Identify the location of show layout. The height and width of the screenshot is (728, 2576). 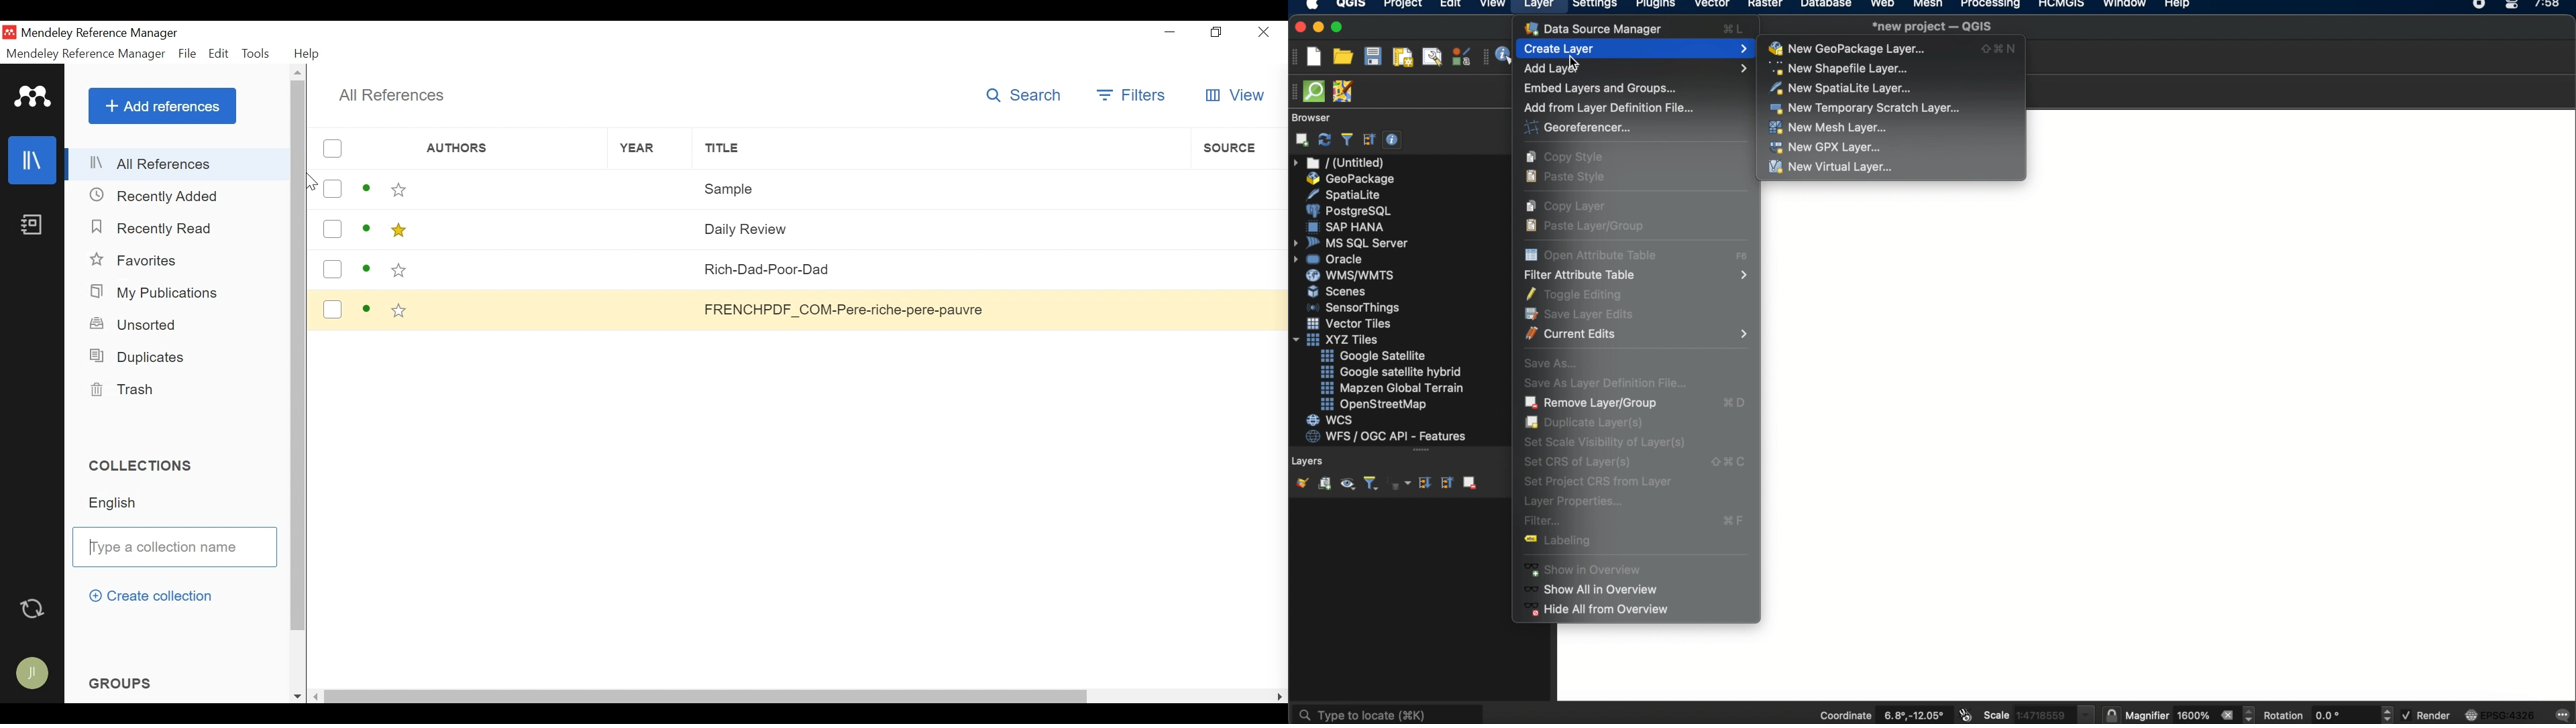
(1432, 56).